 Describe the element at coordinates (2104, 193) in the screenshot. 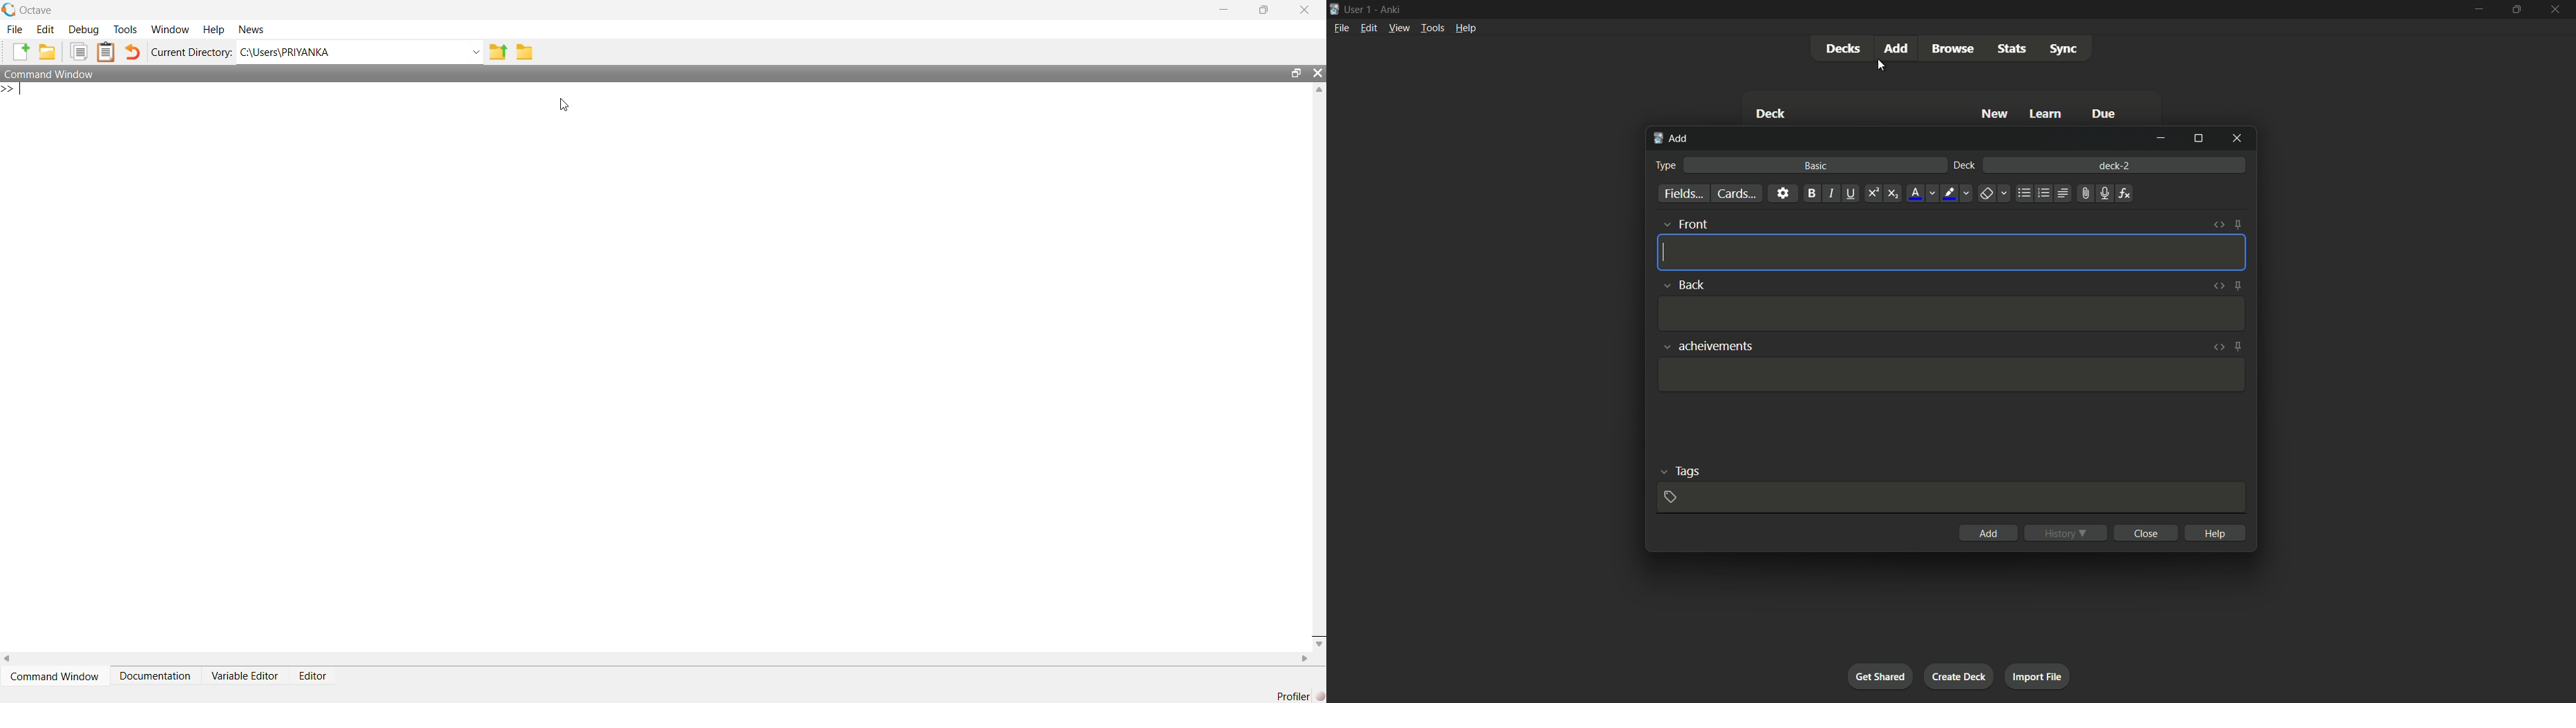

I see `record audio` at that location.